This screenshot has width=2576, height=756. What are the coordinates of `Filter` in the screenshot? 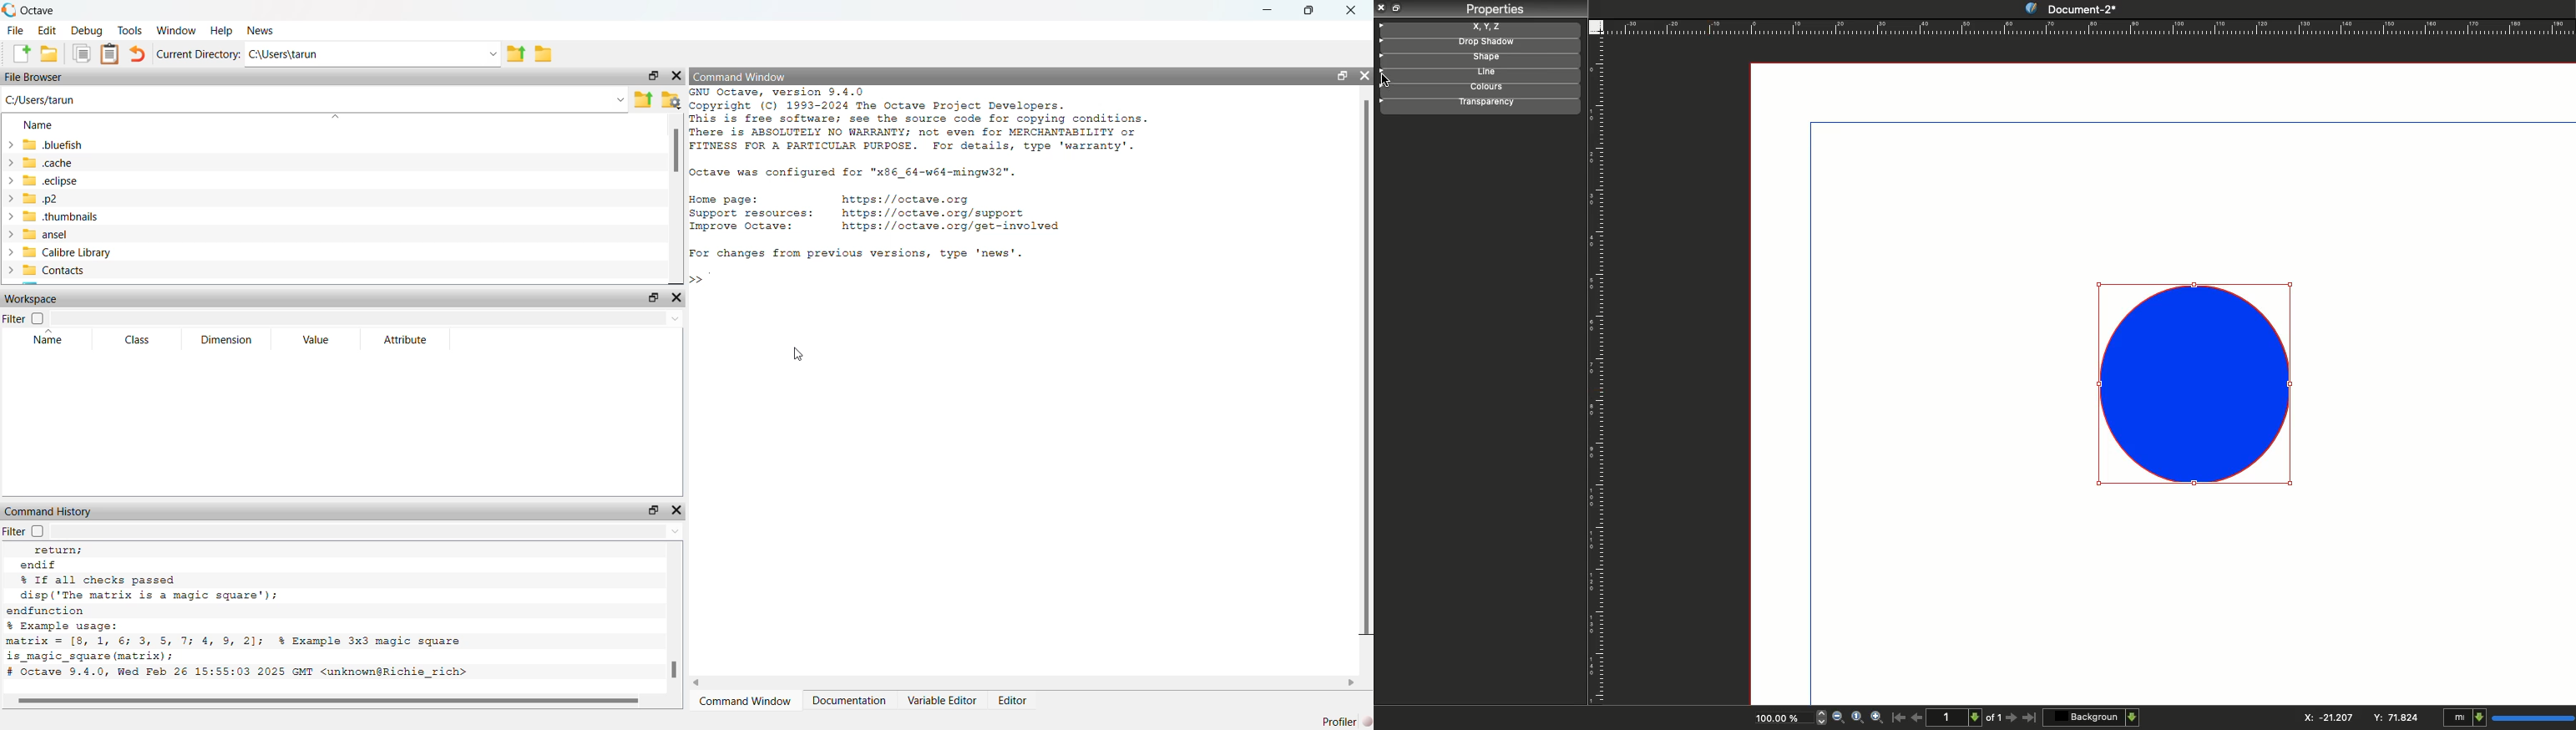 It's located at (27, 531).